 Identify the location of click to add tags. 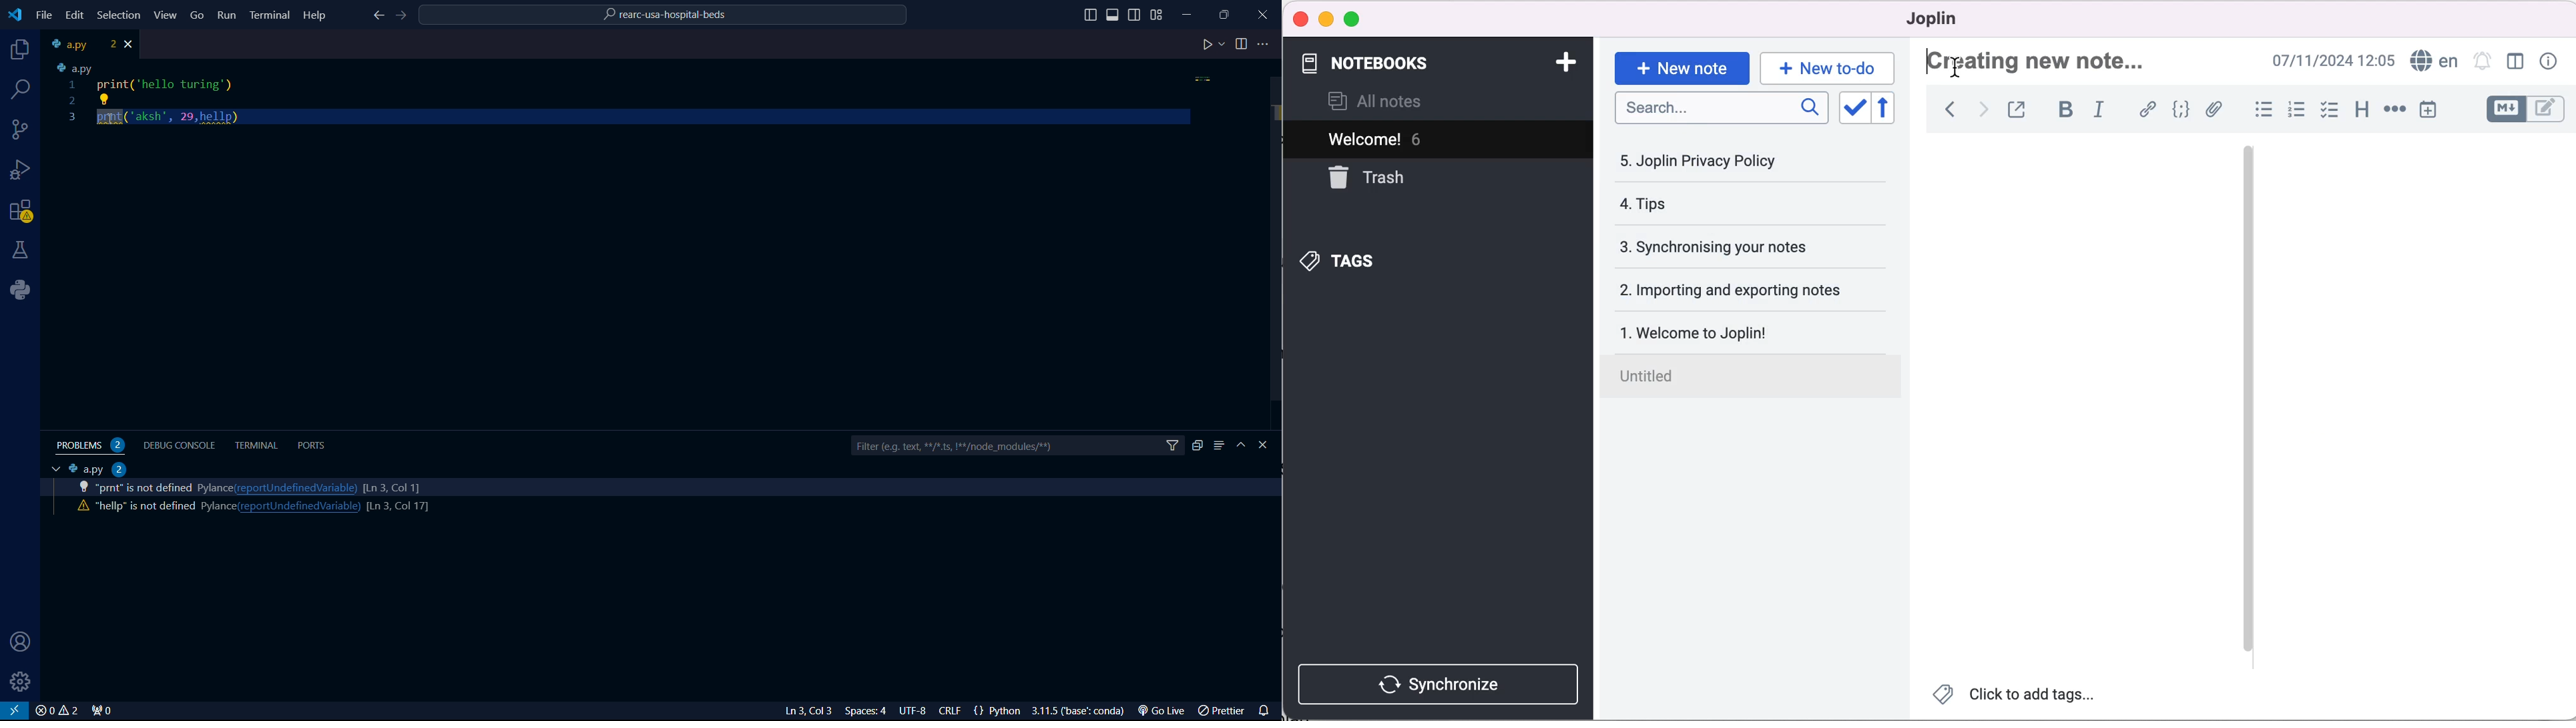
(2016, 697).